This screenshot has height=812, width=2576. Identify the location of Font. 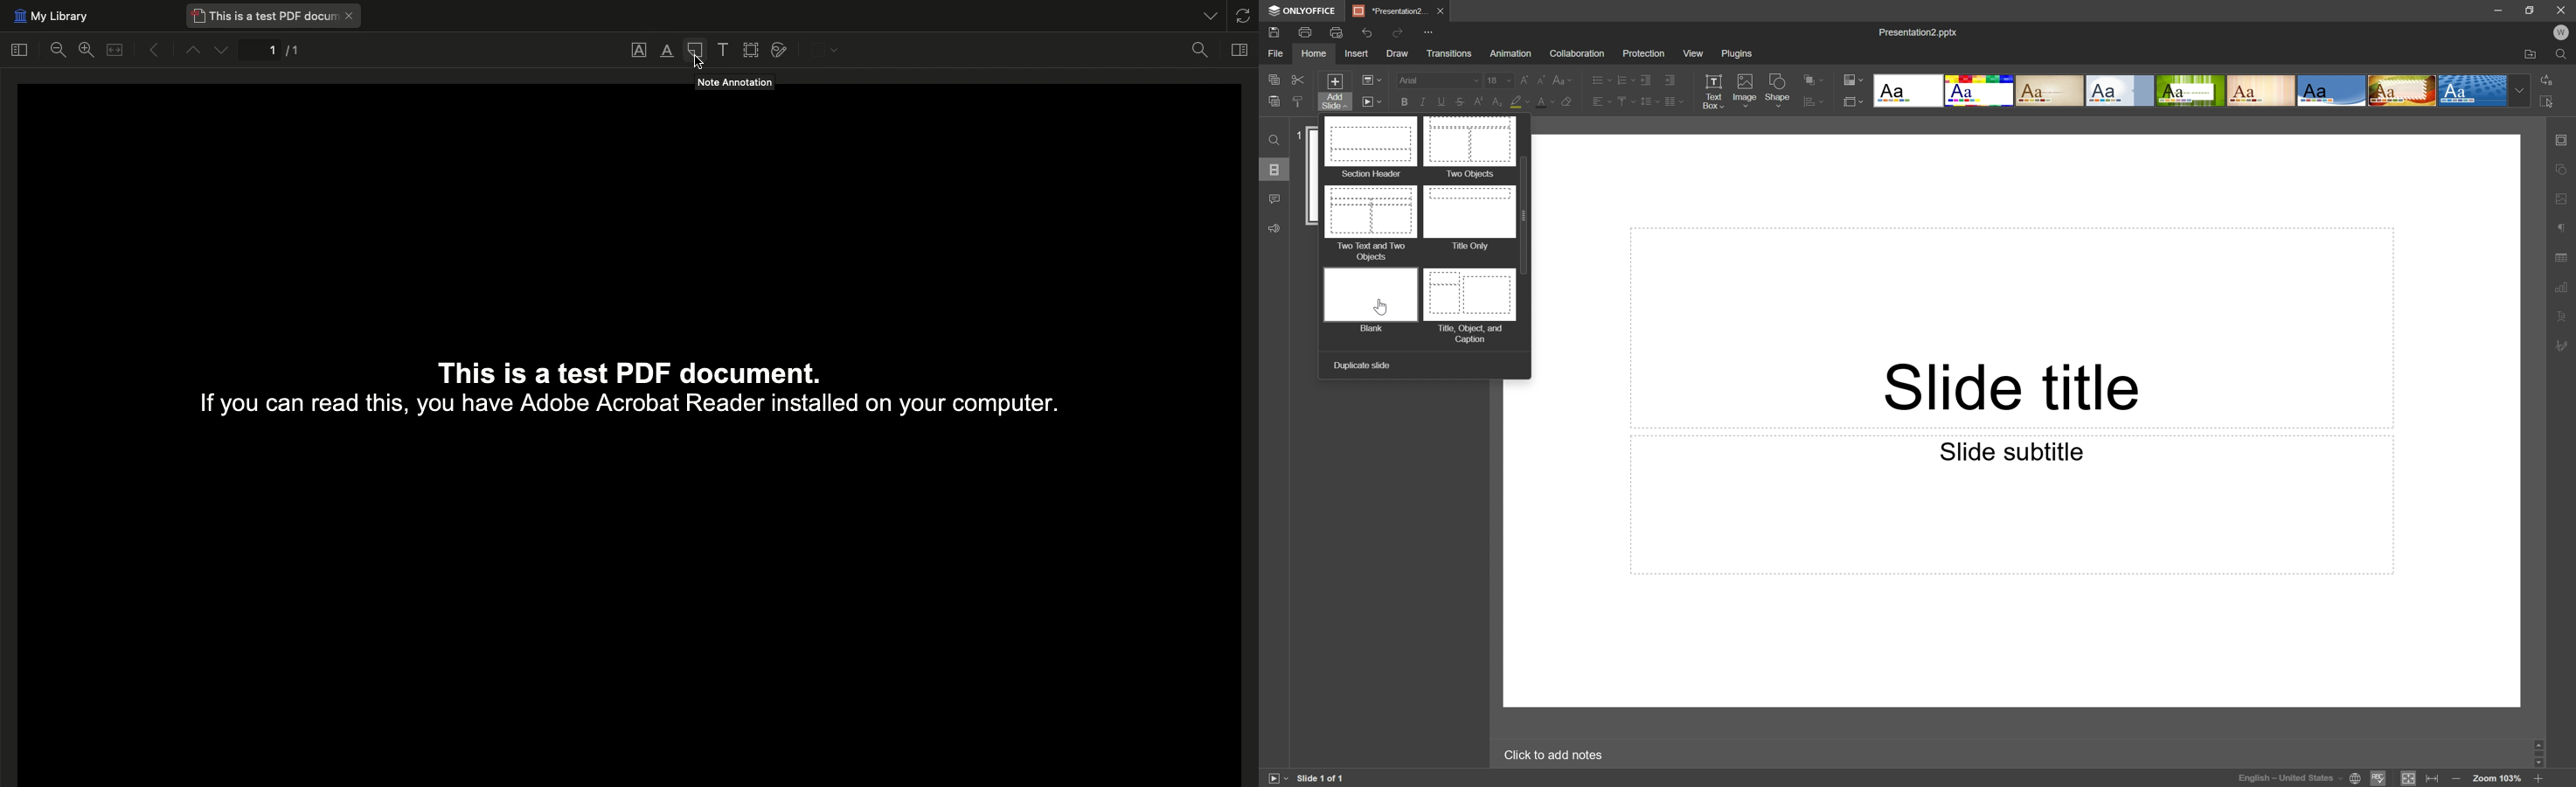
(1437, 80).